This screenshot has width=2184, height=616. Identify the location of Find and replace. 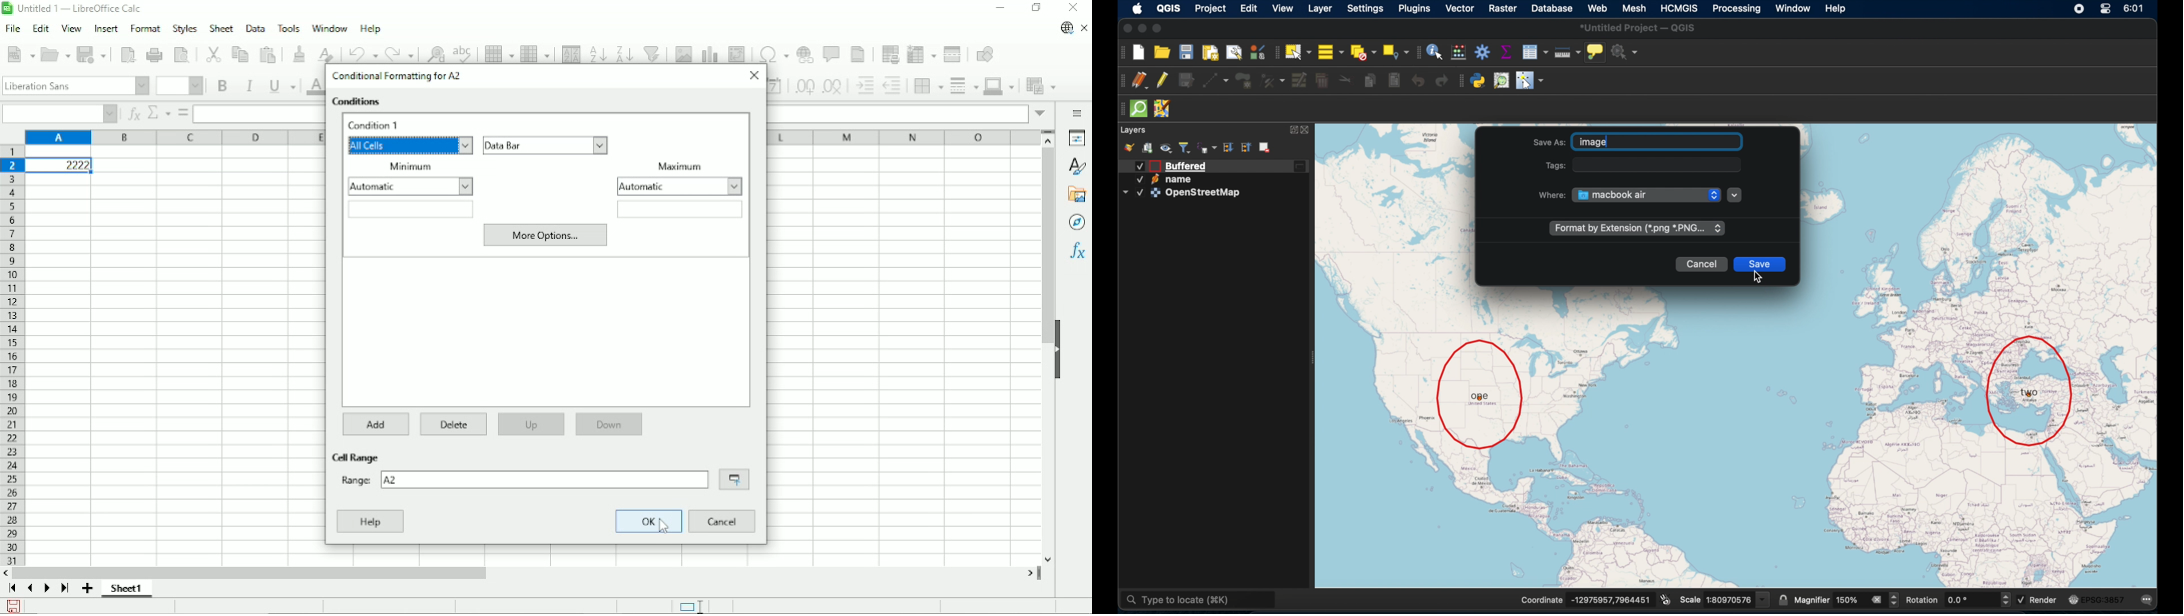
(435, 52).